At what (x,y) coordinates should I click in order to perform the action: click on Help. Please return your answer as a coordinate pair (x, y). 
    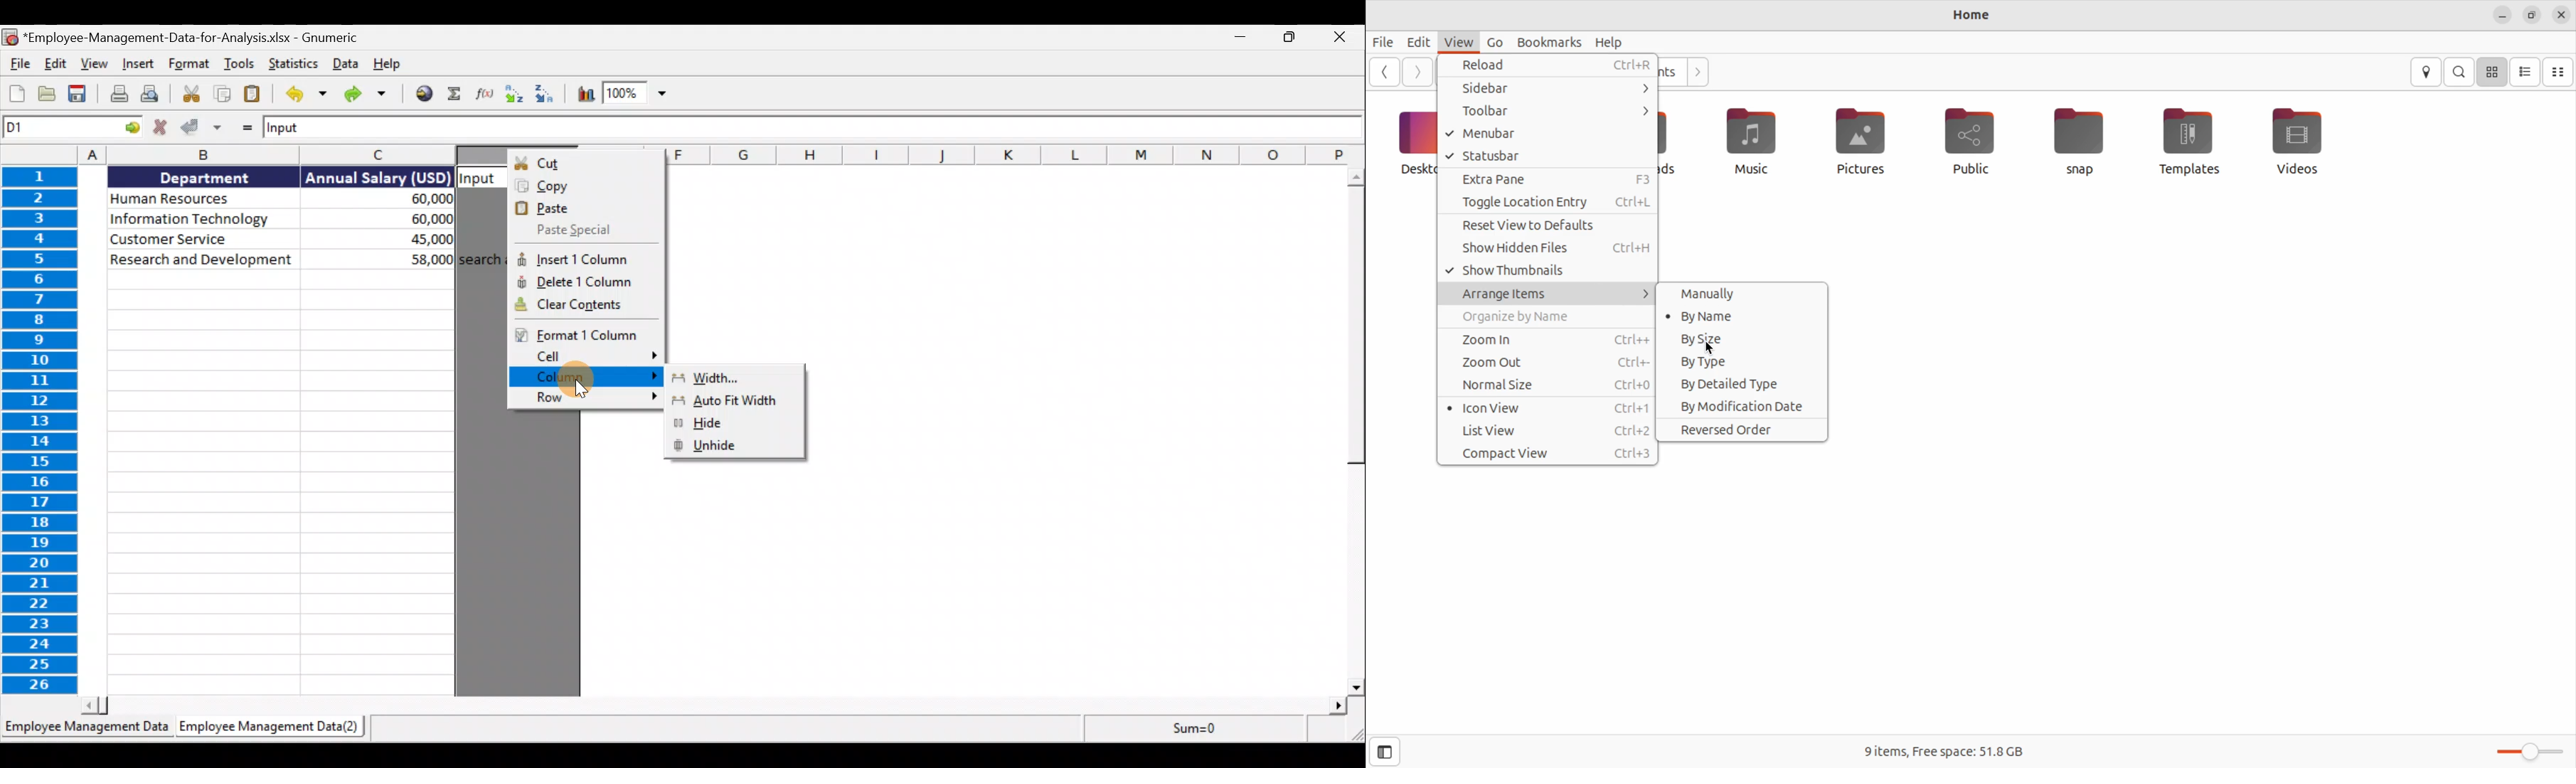
    Looking at the image, I should click on (385, 62).